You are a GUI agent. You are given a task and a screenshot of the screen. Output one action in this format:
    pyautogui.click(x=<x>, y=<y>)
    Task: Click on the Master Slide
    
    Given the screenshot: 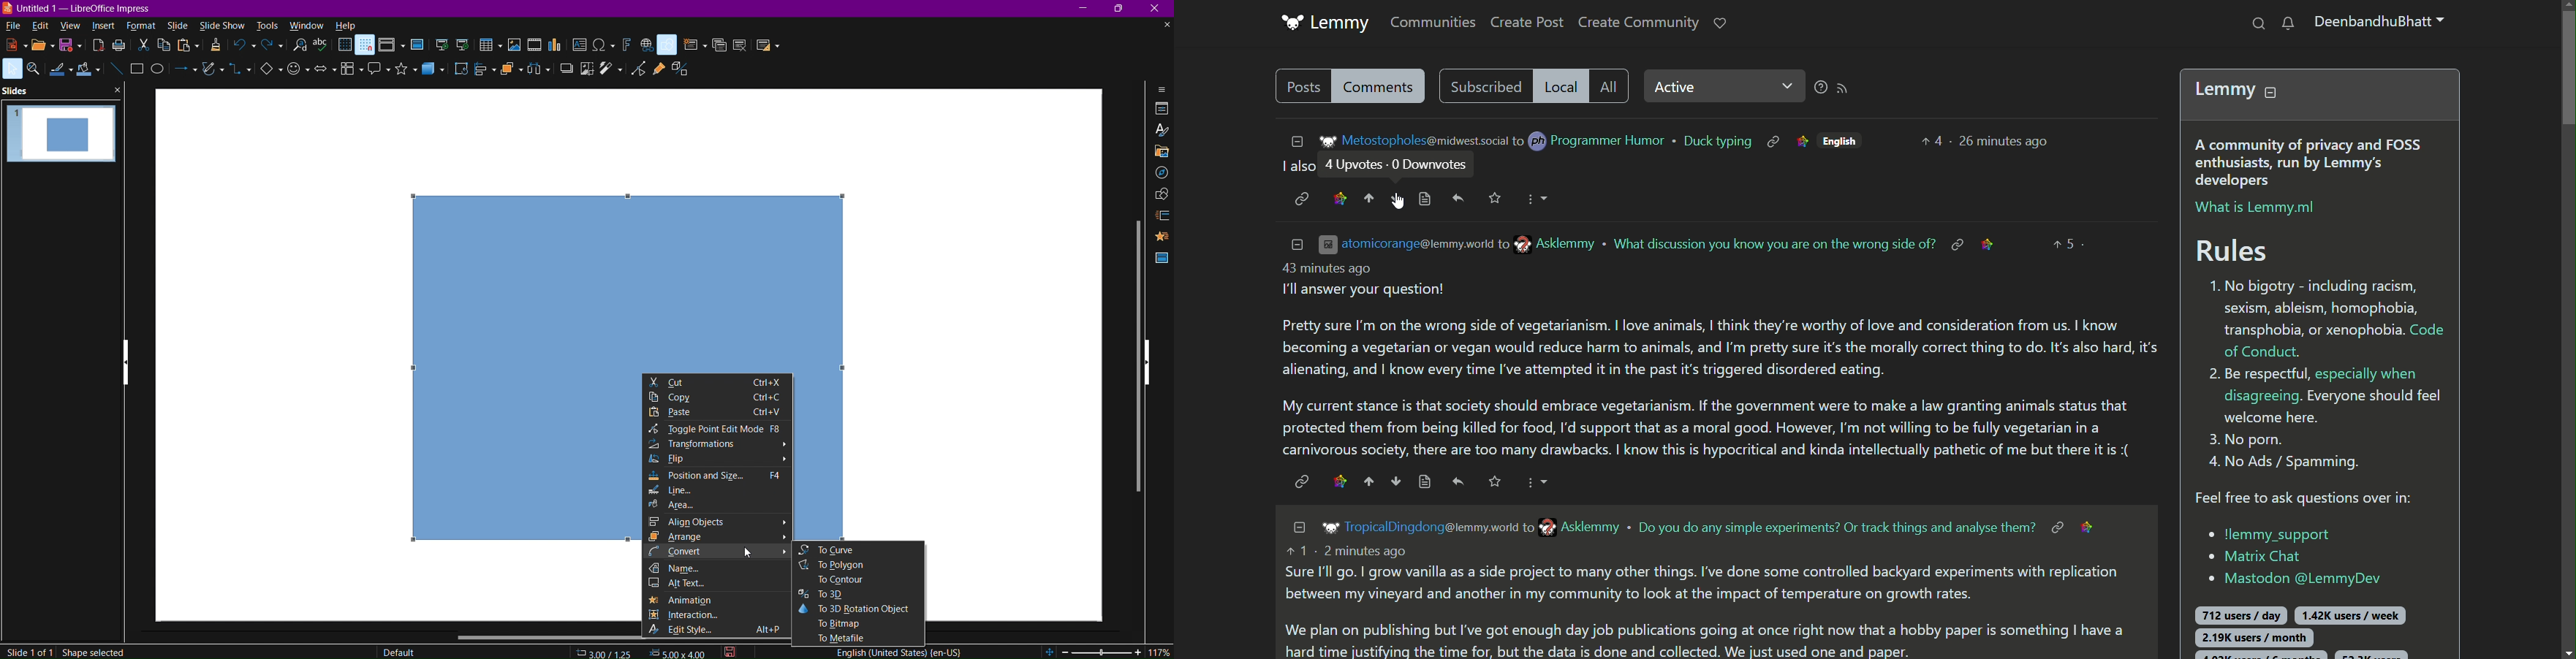 What is the action you would take?
    pyautogui.click(x=1161, y=258)
    